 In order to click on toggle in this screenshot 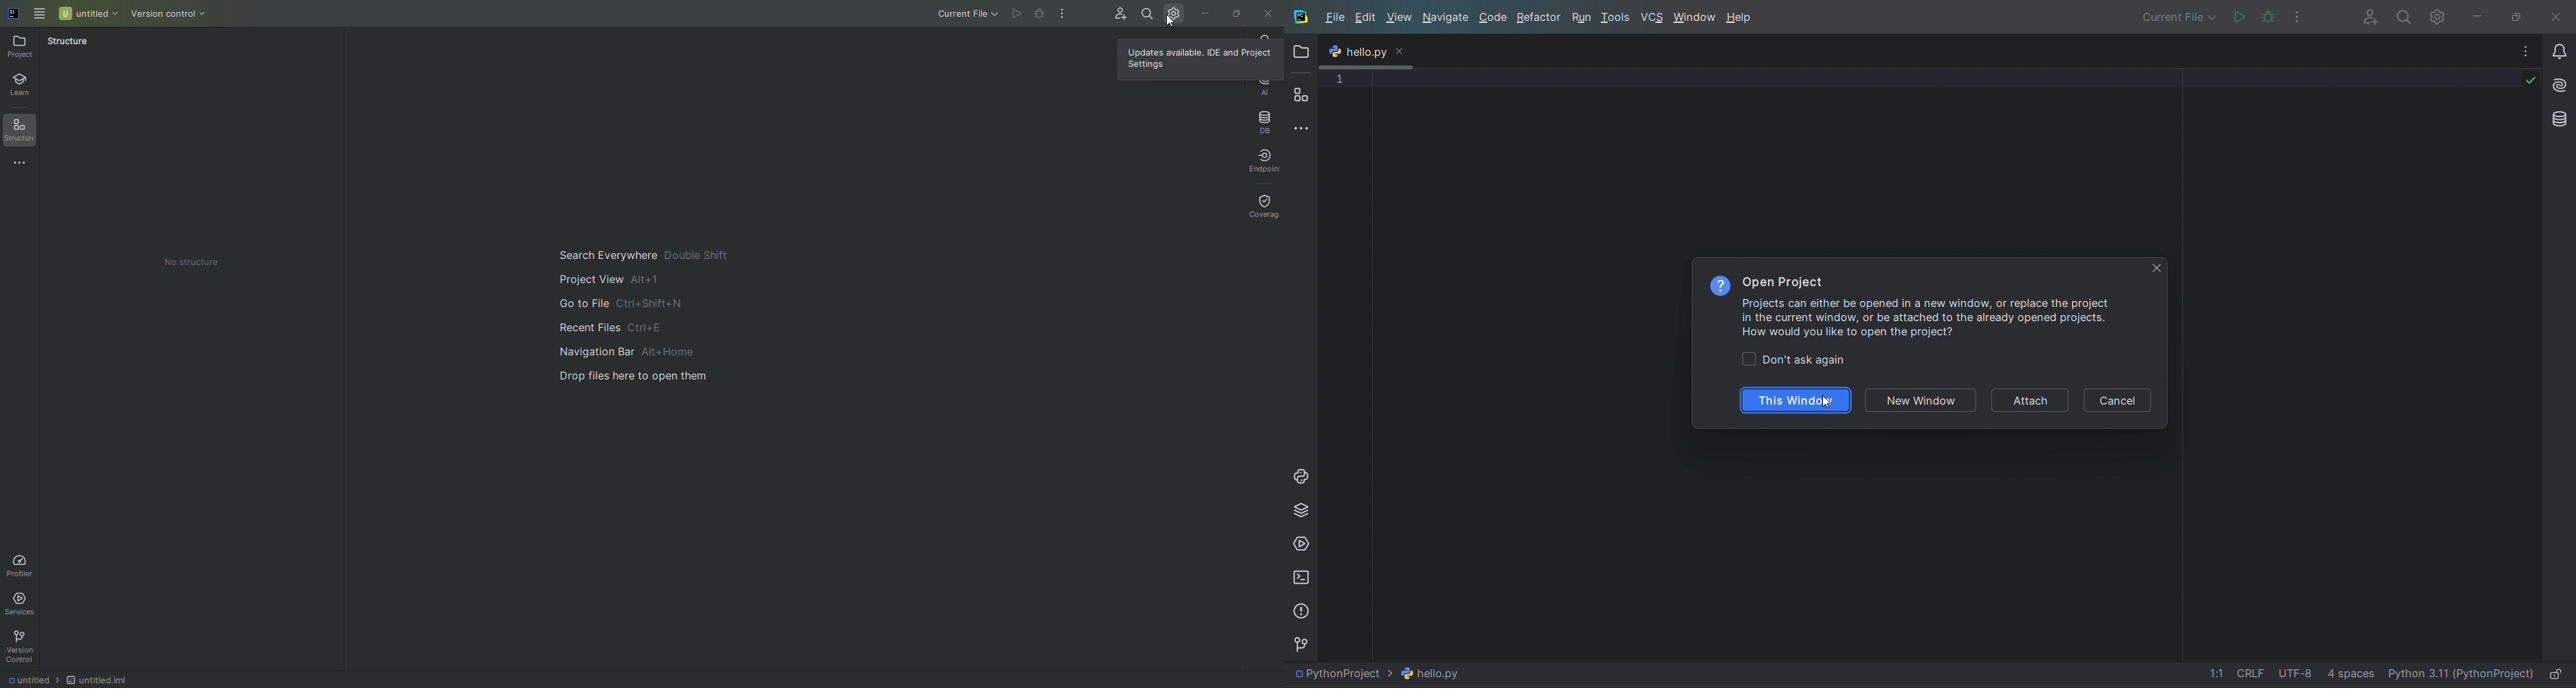, I will do `click(1810, 359)`.